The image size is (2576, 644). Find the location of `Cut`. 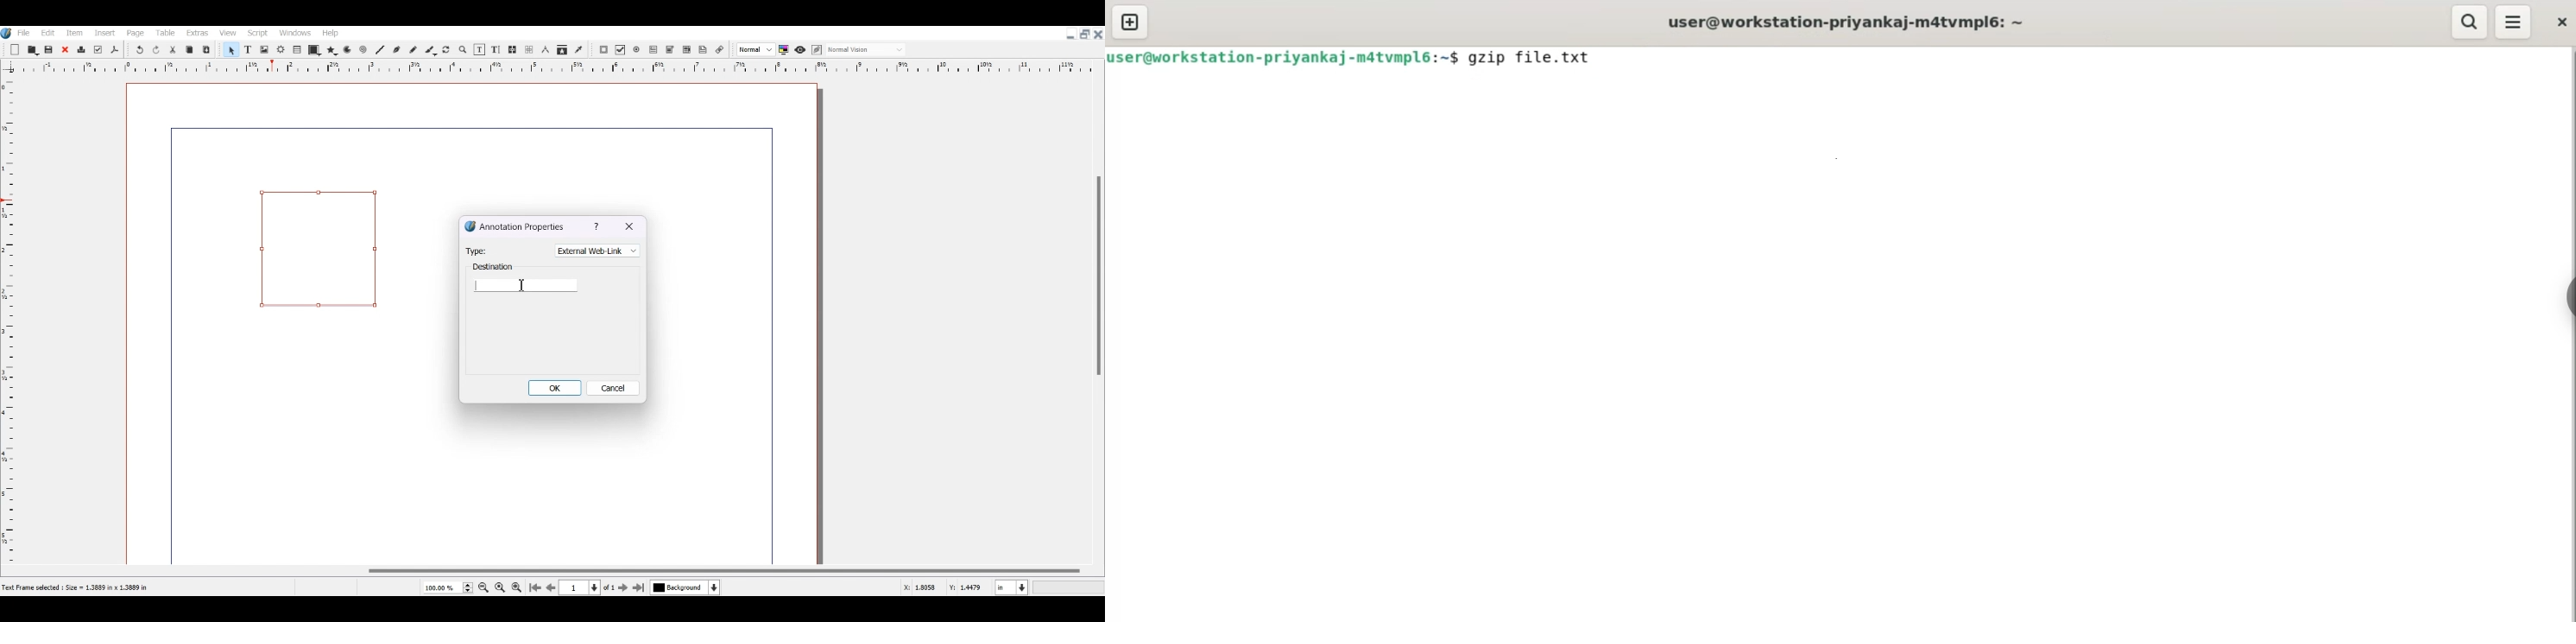

Cut is located at coordinates (173, 49).